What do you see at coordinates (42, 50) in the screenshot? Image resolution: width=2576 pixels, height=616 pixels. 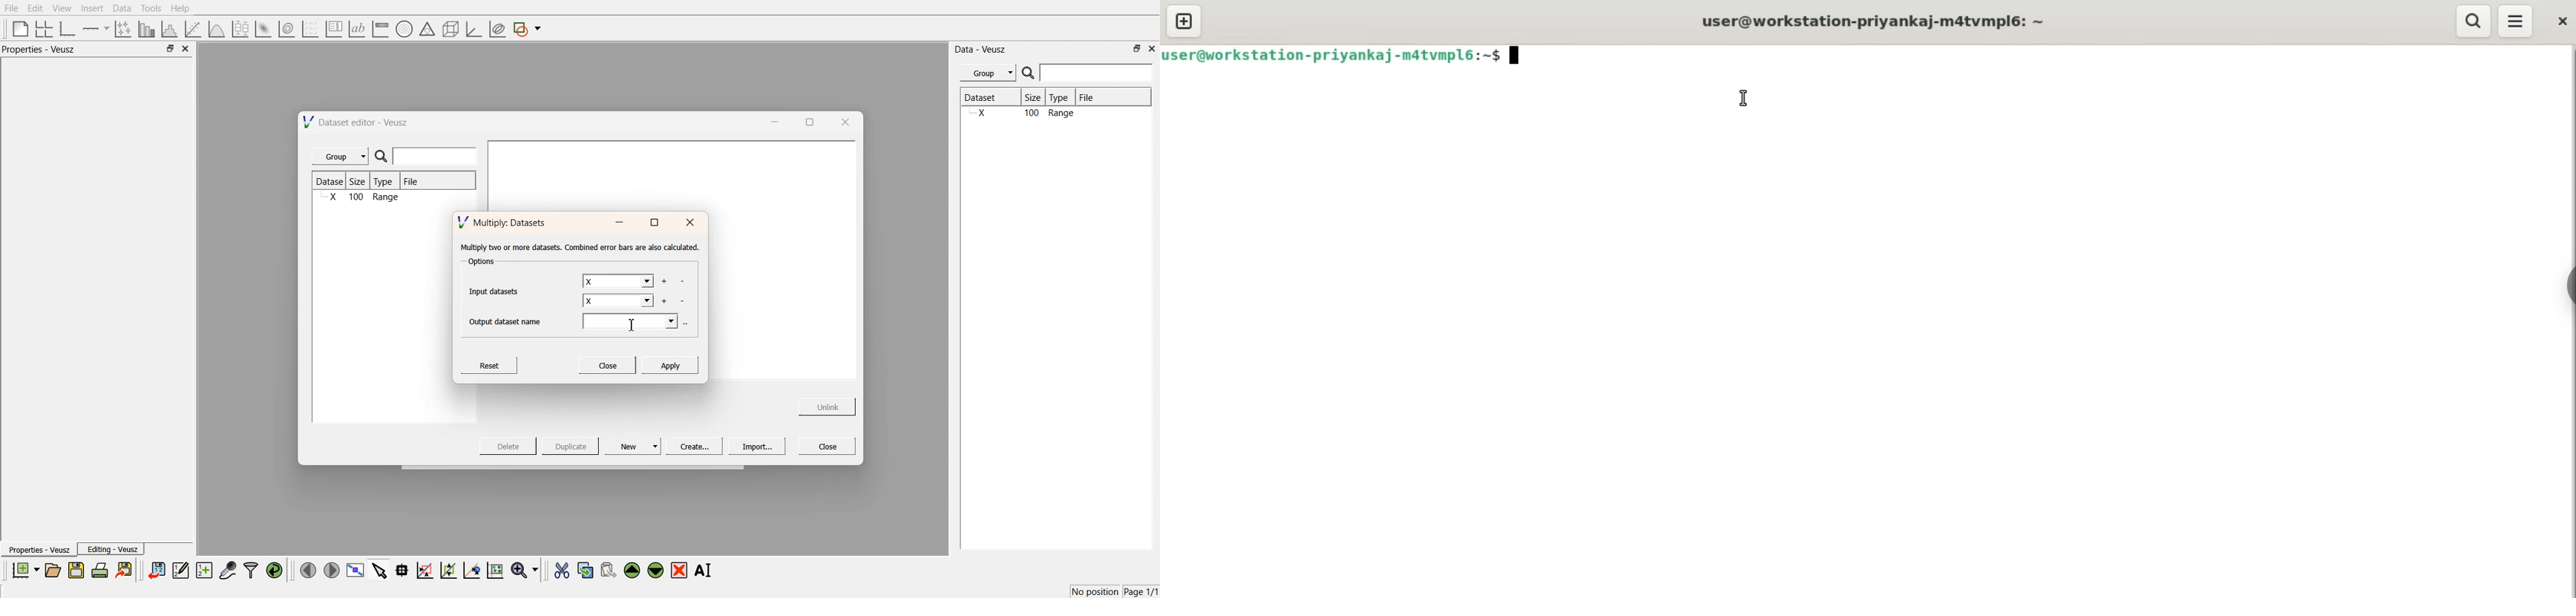 I see `Properties - Veusz` at bounding box center [42, 50].